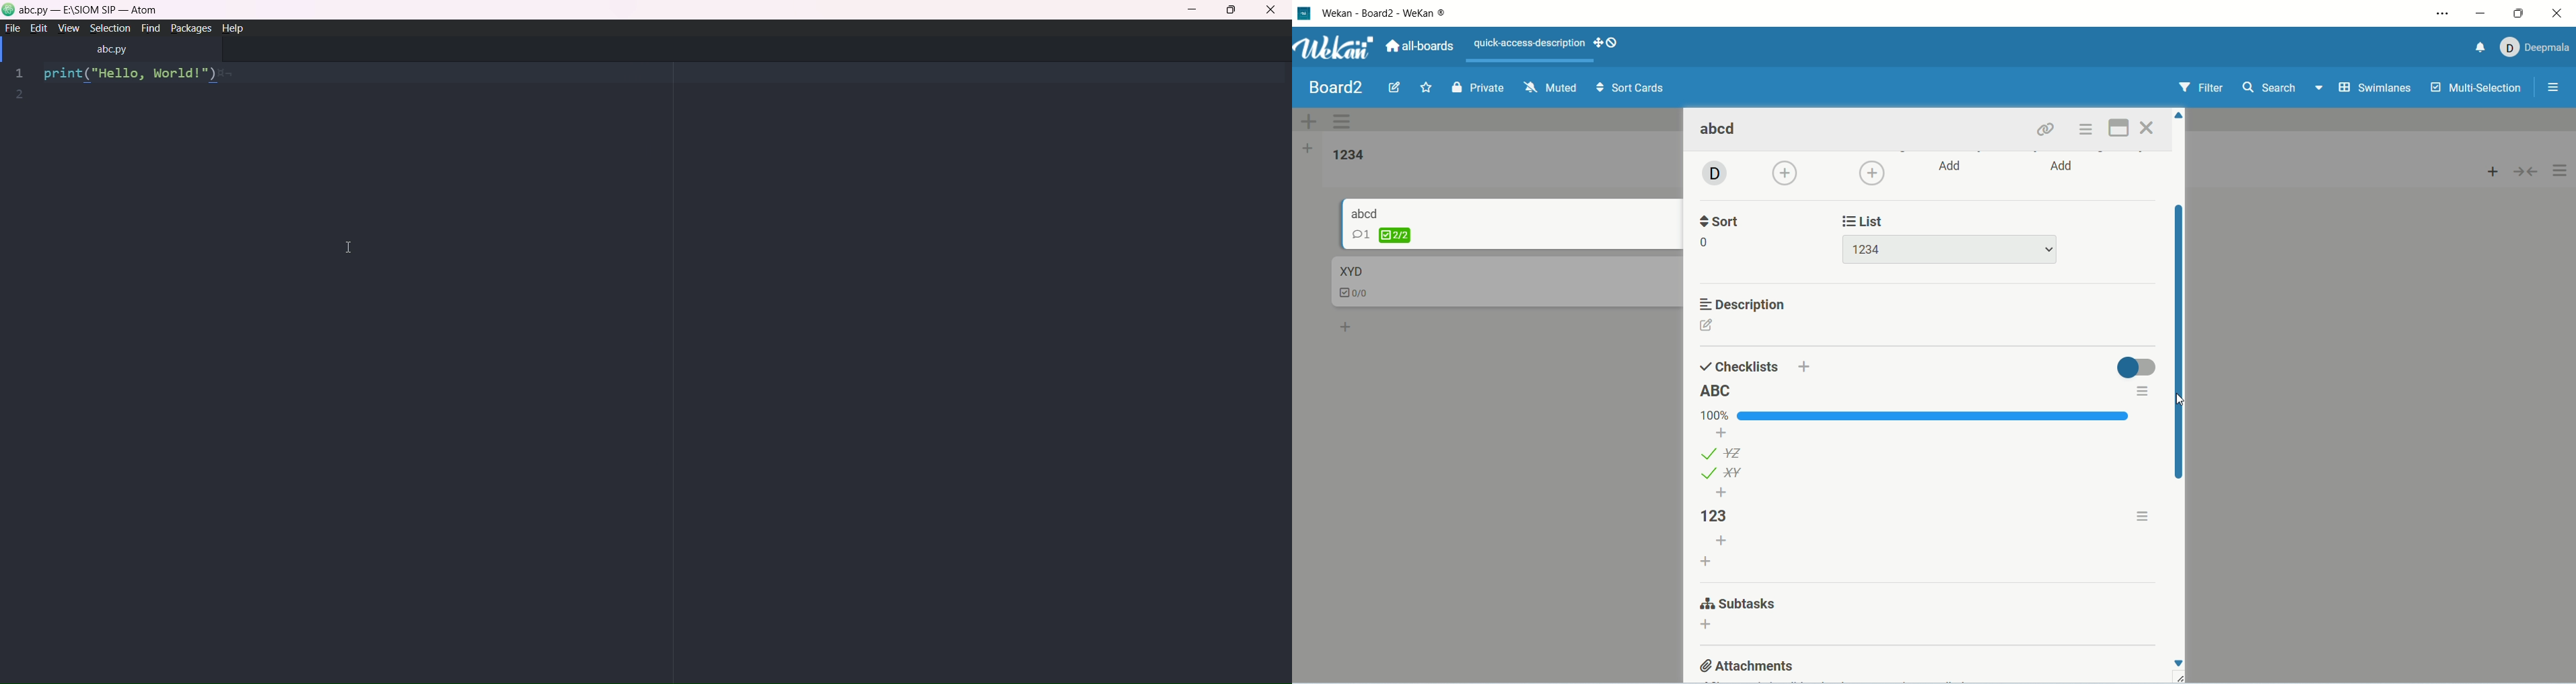 This screenshot has width=2576, height=700. I want to click on wekan, so click(1334, 49).